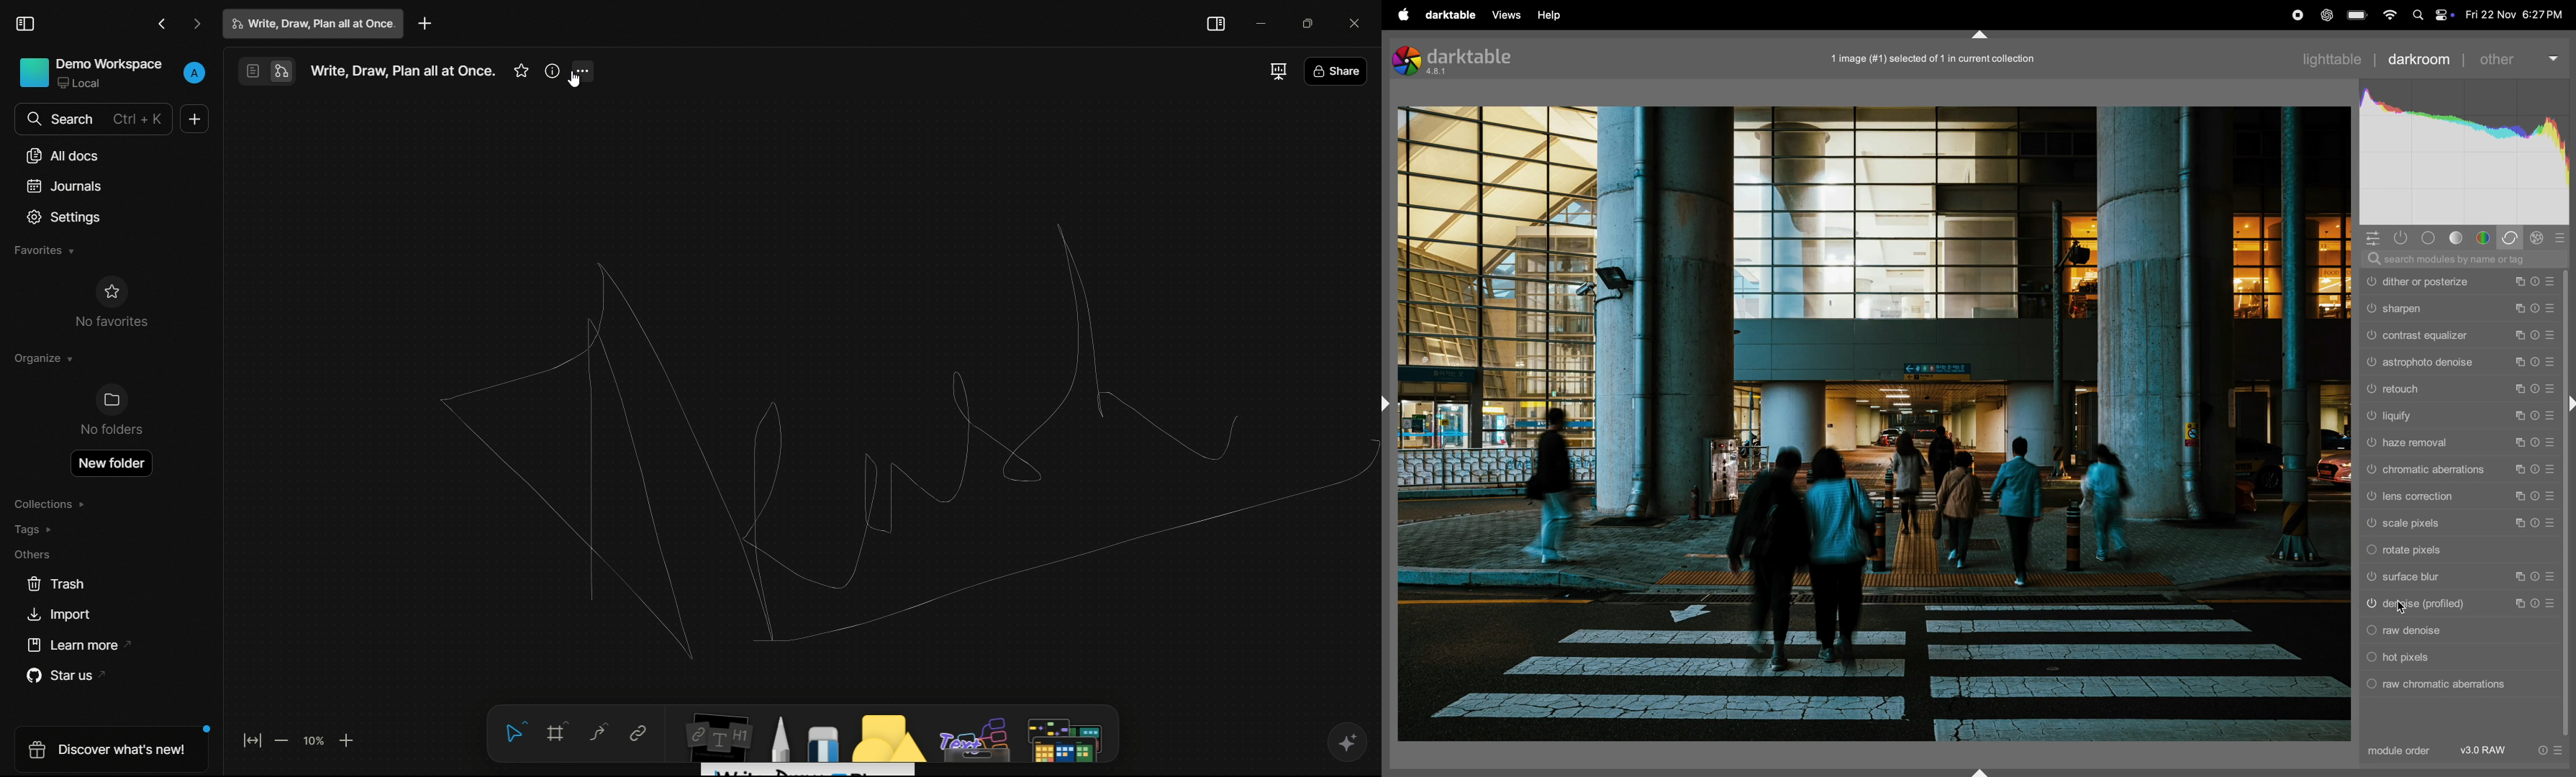 Image resolution: width=2576 pixels, height=784 pixels. What do you see at coordinates (1355, 25) in the screenshot?
I see `close app` at bounding box center [1355, 25].